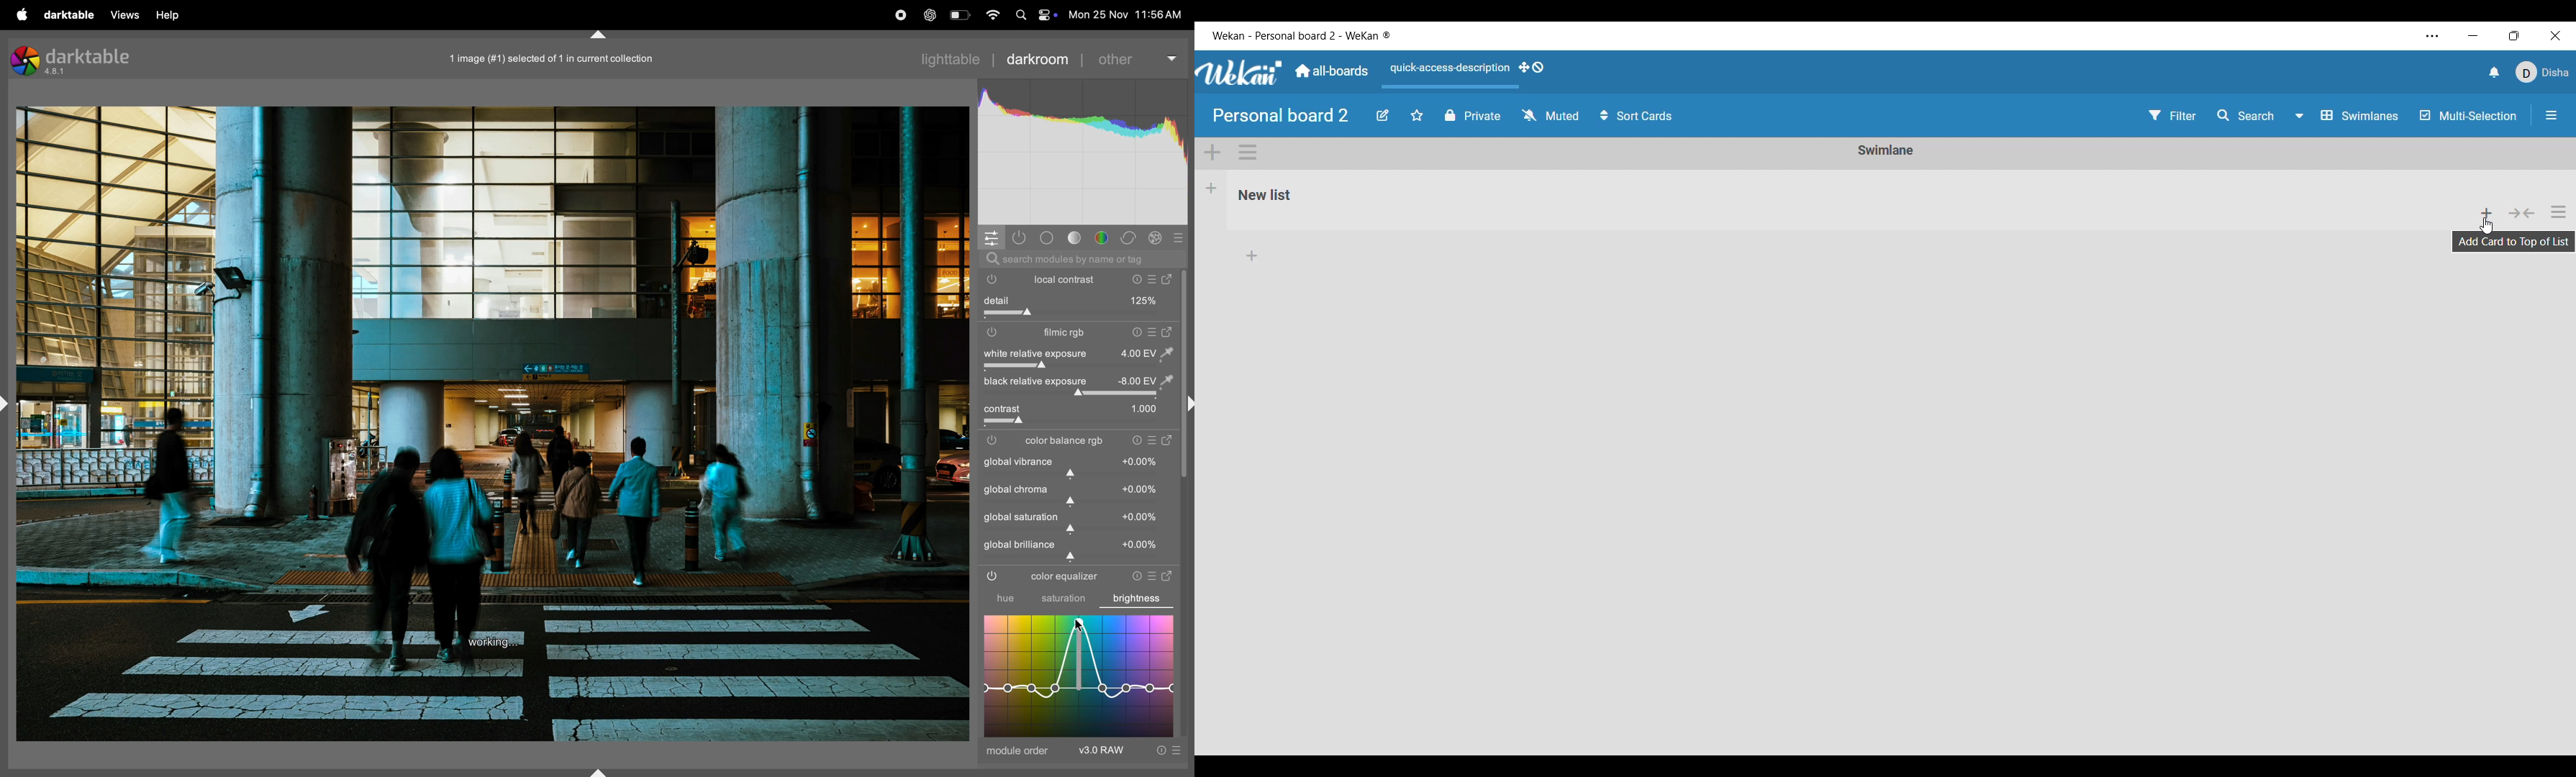 The image size is (2576, 784). What do you see at coordinates (1105, 278) in the screenshot?
I see `local contrast` at bounding box center [1105, 278].